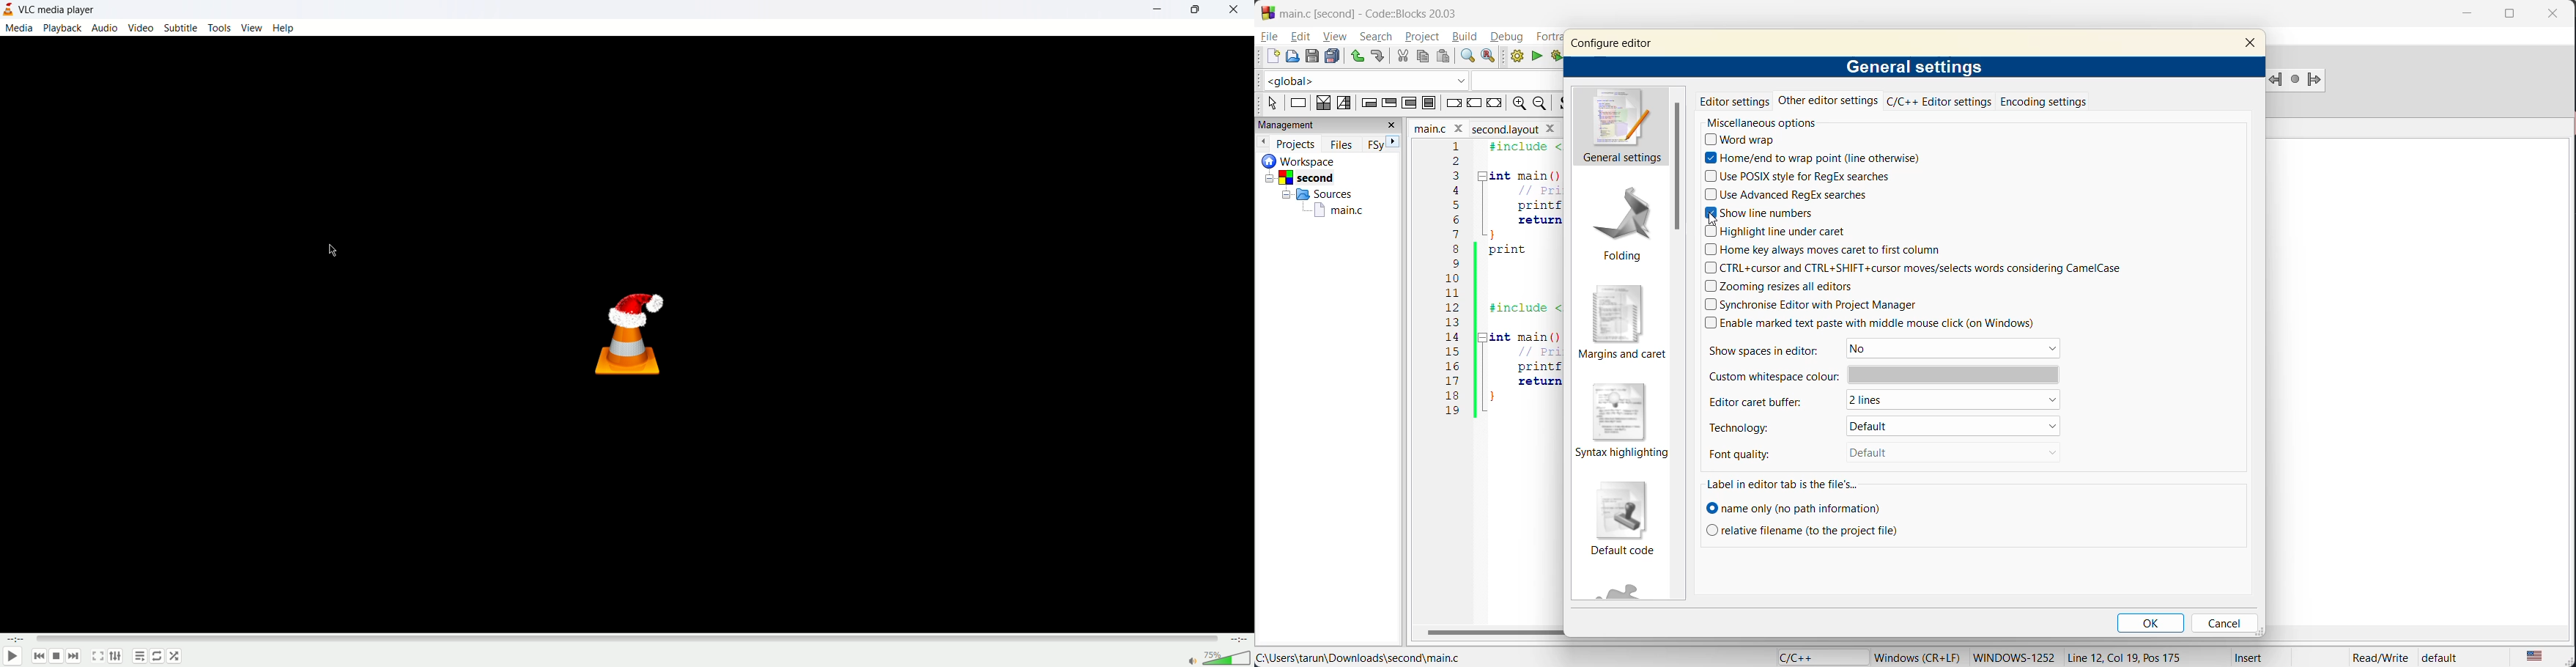  What do you see at coordinates (1489, 633) in the screenshot?
I see `horizontal scroll bar` at bounding box center [1489, 633].